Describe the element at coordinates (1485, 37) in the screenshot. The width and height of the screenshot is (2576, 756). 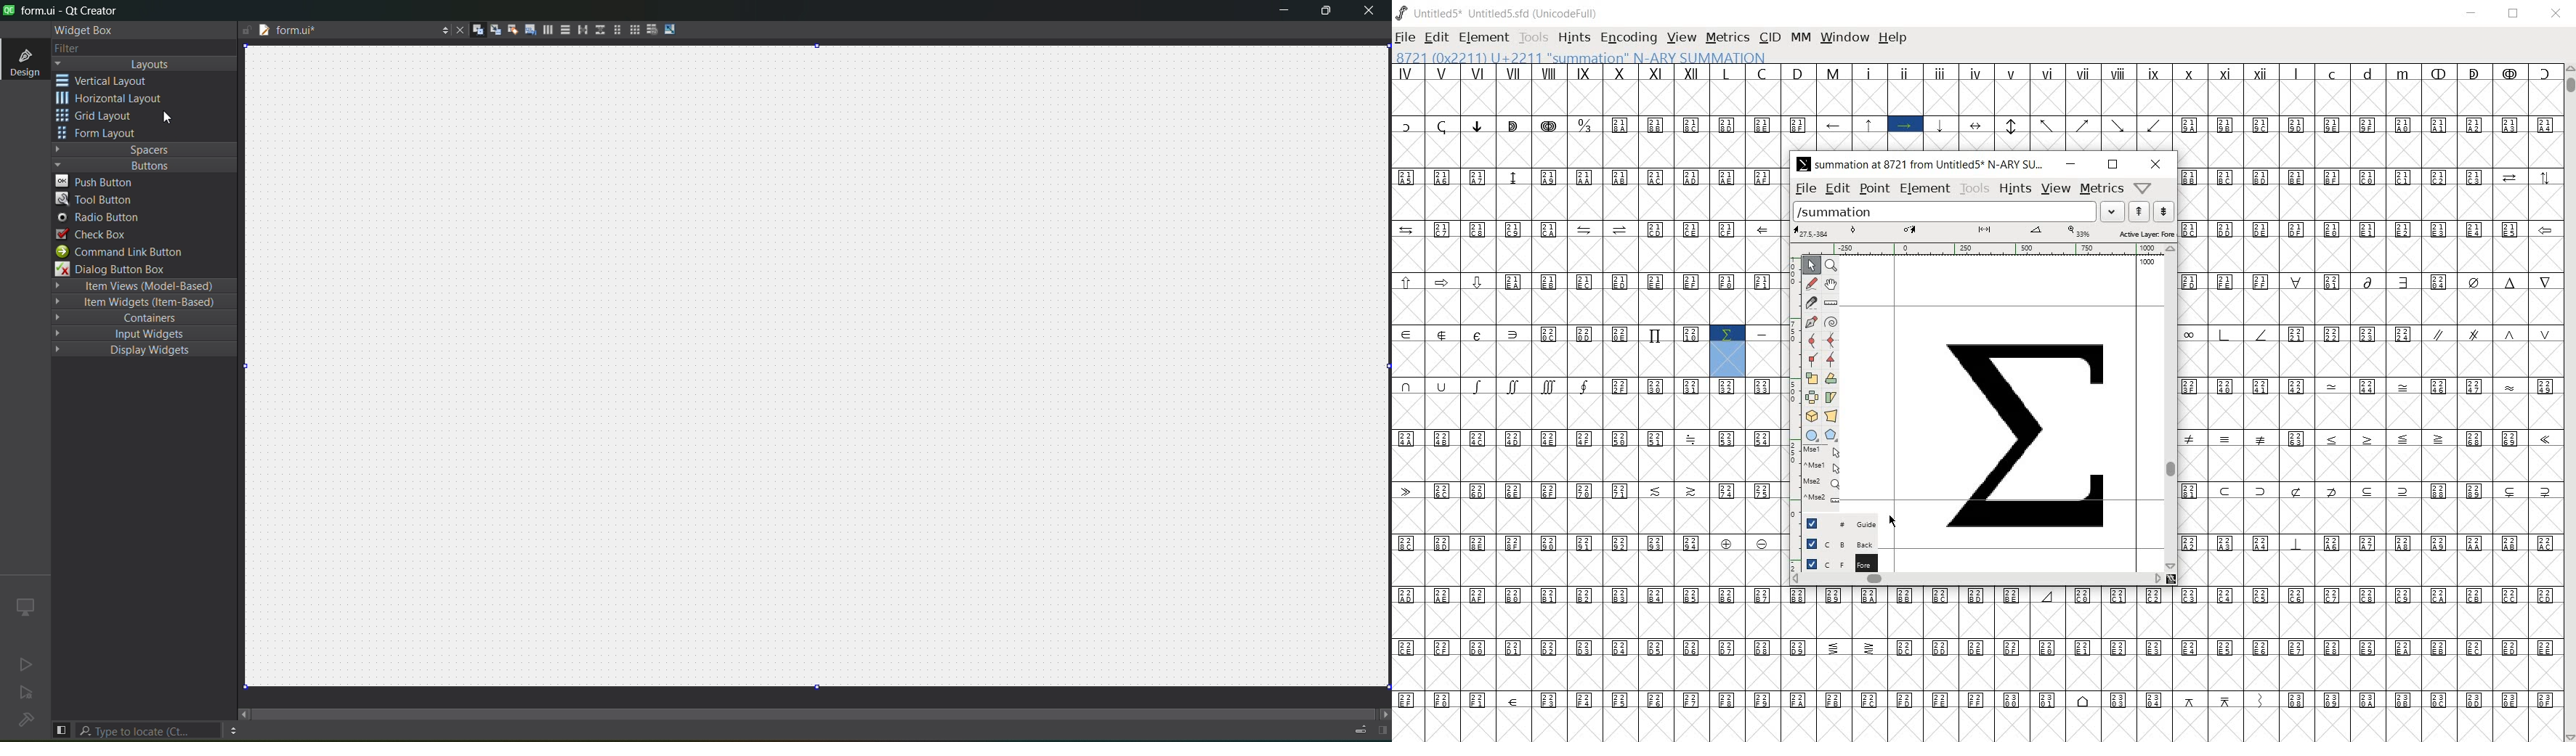
I see `ELEMENT` at that location.